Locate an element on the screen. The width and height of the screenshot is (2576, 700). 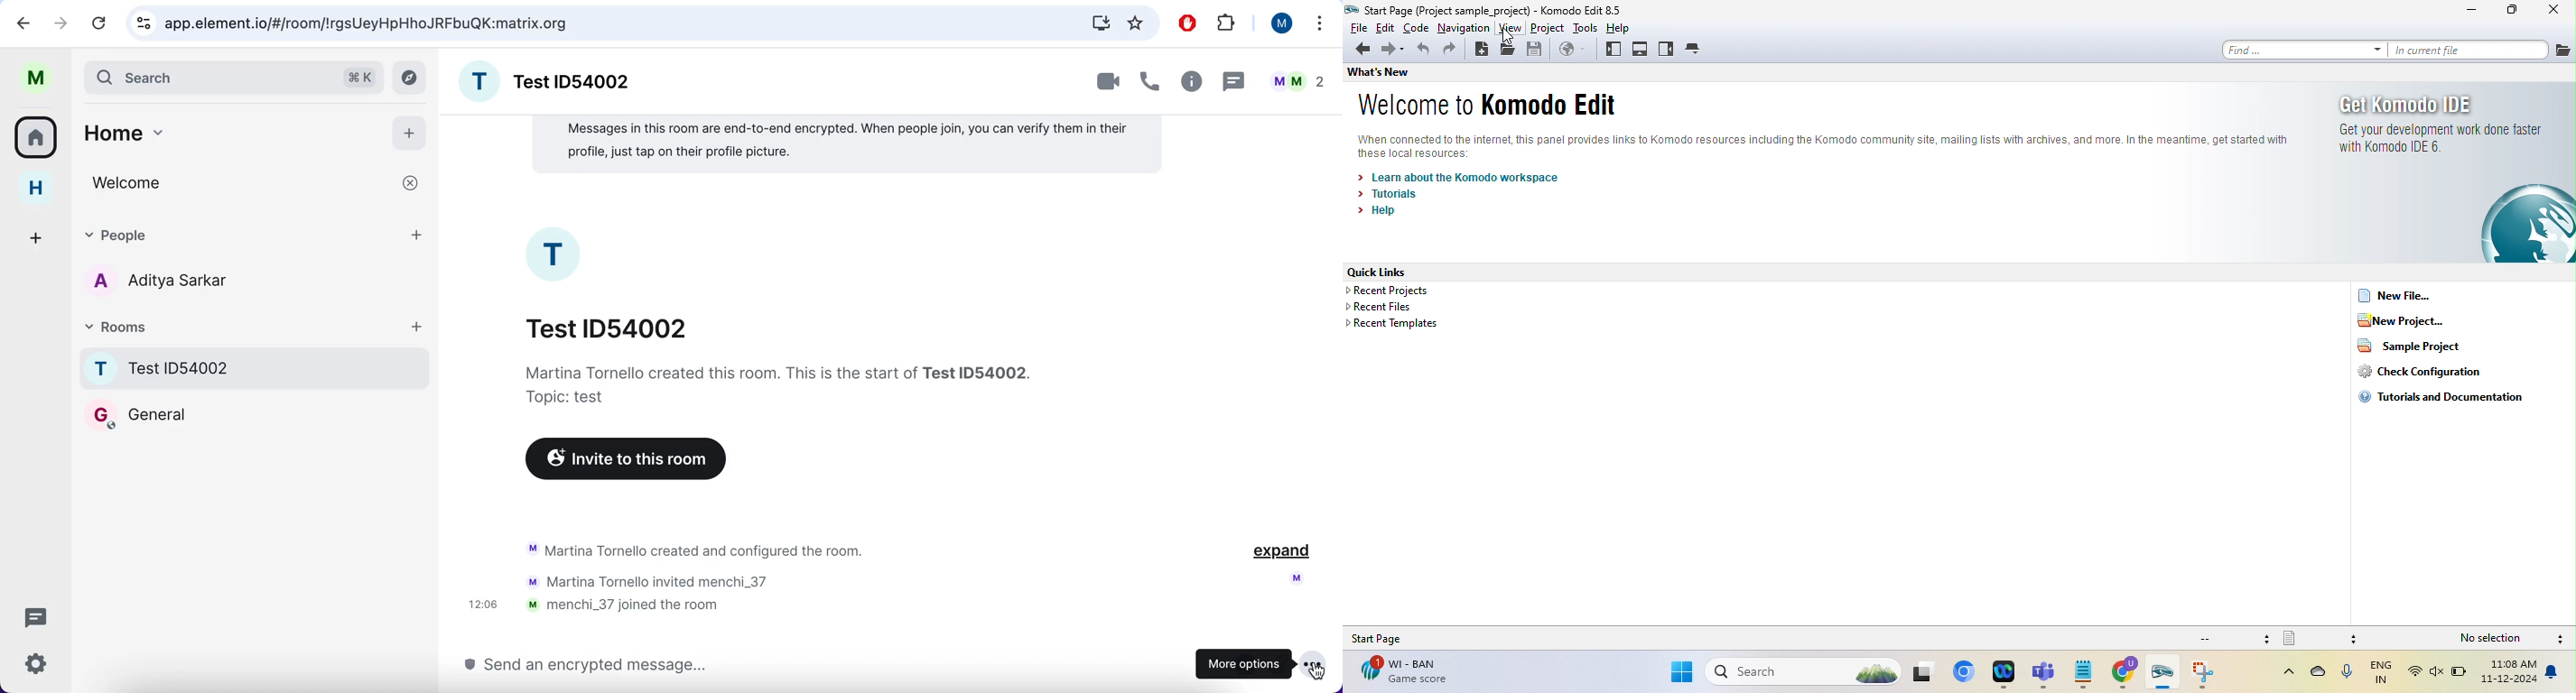
help is located at coordinates (1624, 28).